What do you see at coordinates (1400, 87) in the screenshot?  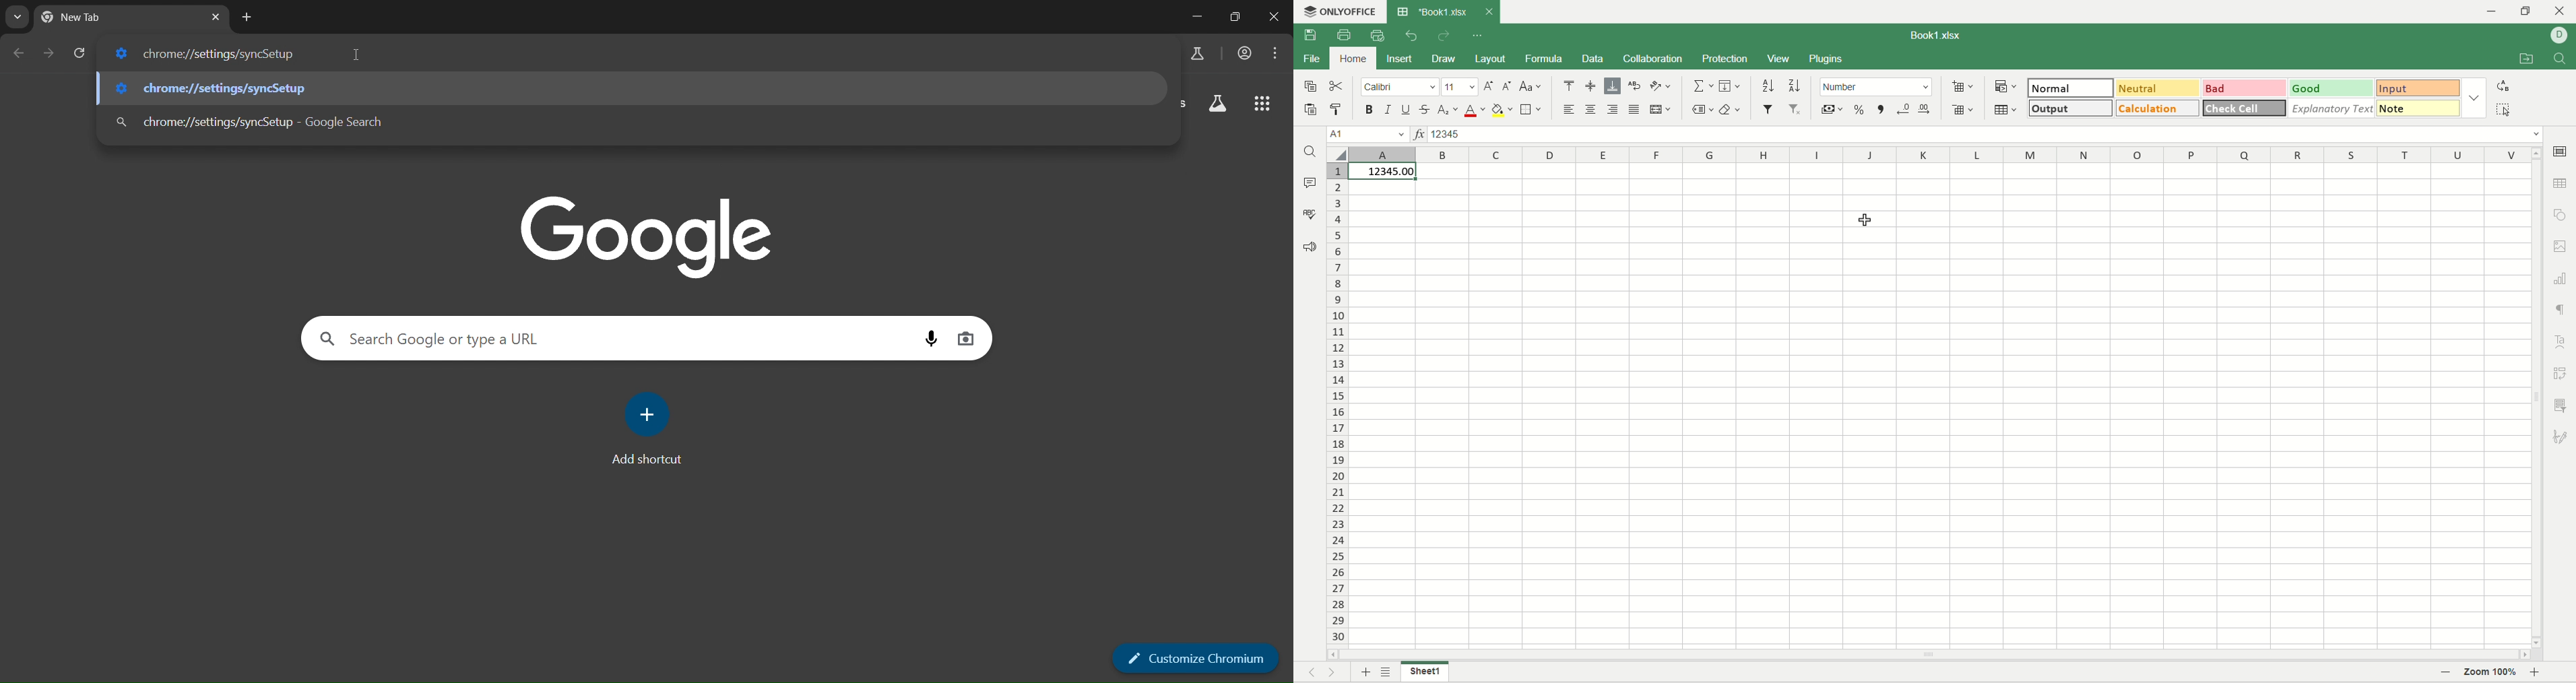 I see `calibri` at bounding box center [1400, 87].